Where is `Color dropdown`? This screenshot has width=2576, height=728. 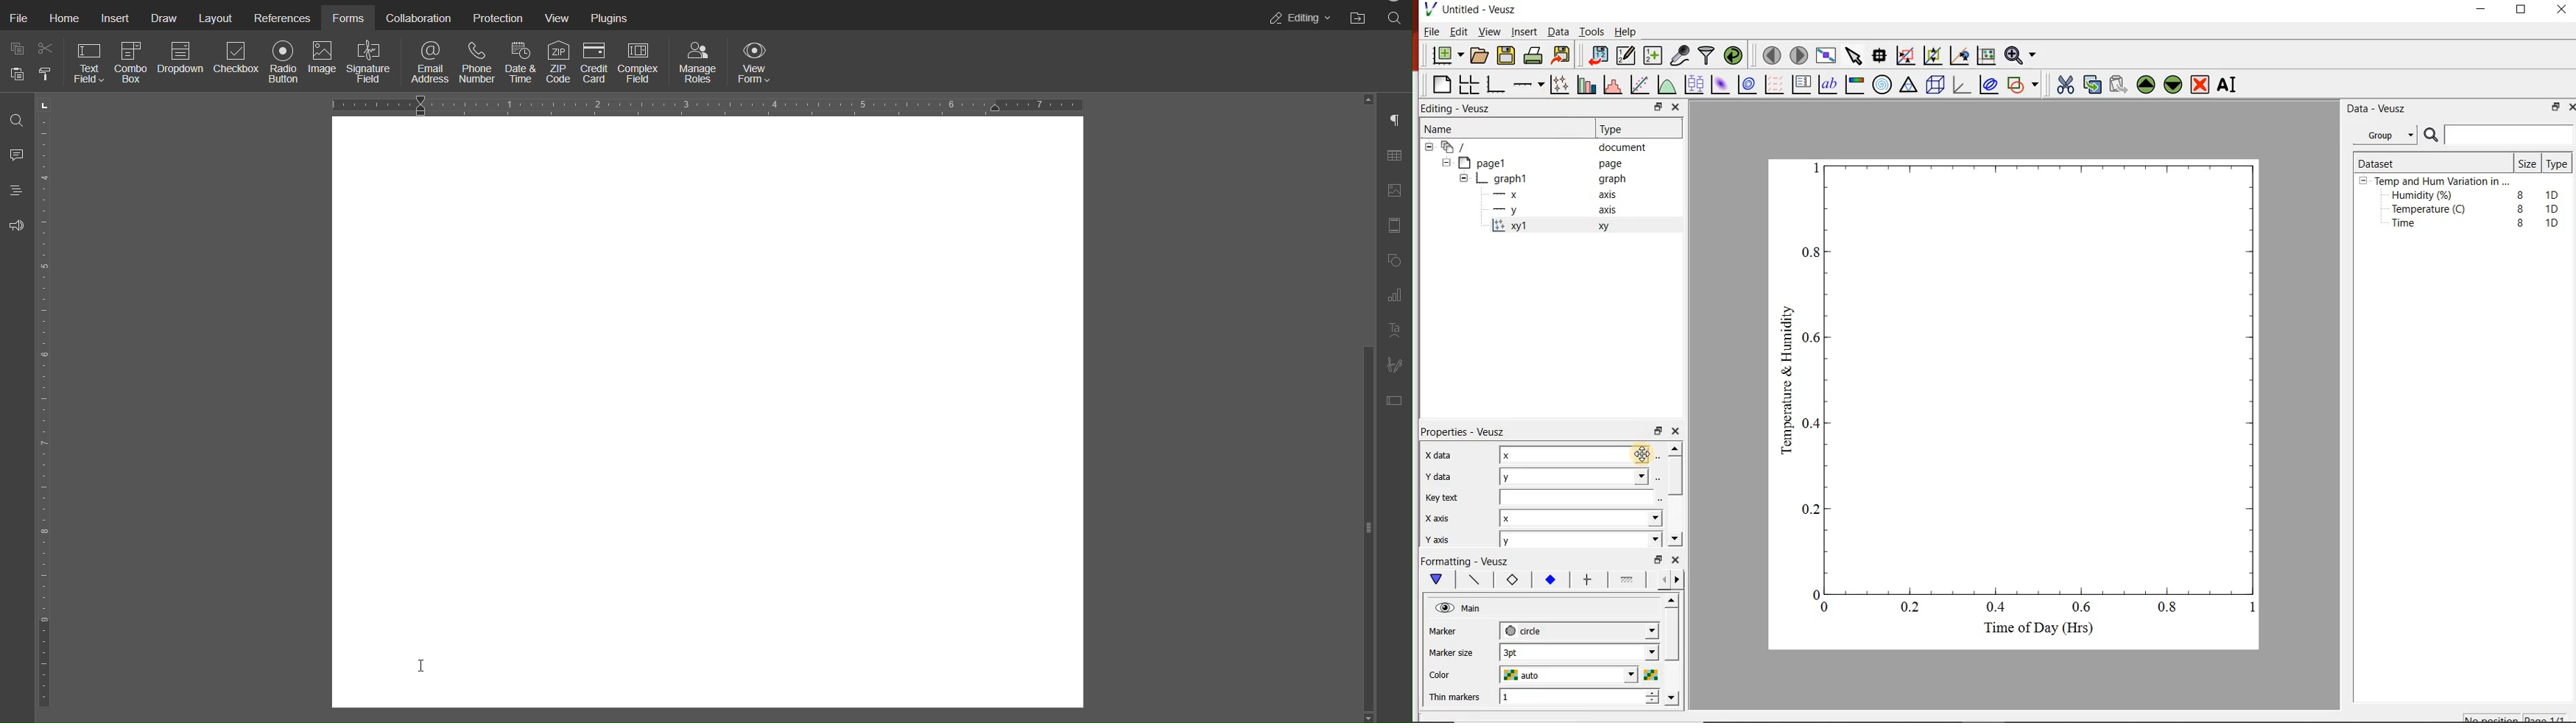
Color dropdown is located at coordinates (1610, 675).